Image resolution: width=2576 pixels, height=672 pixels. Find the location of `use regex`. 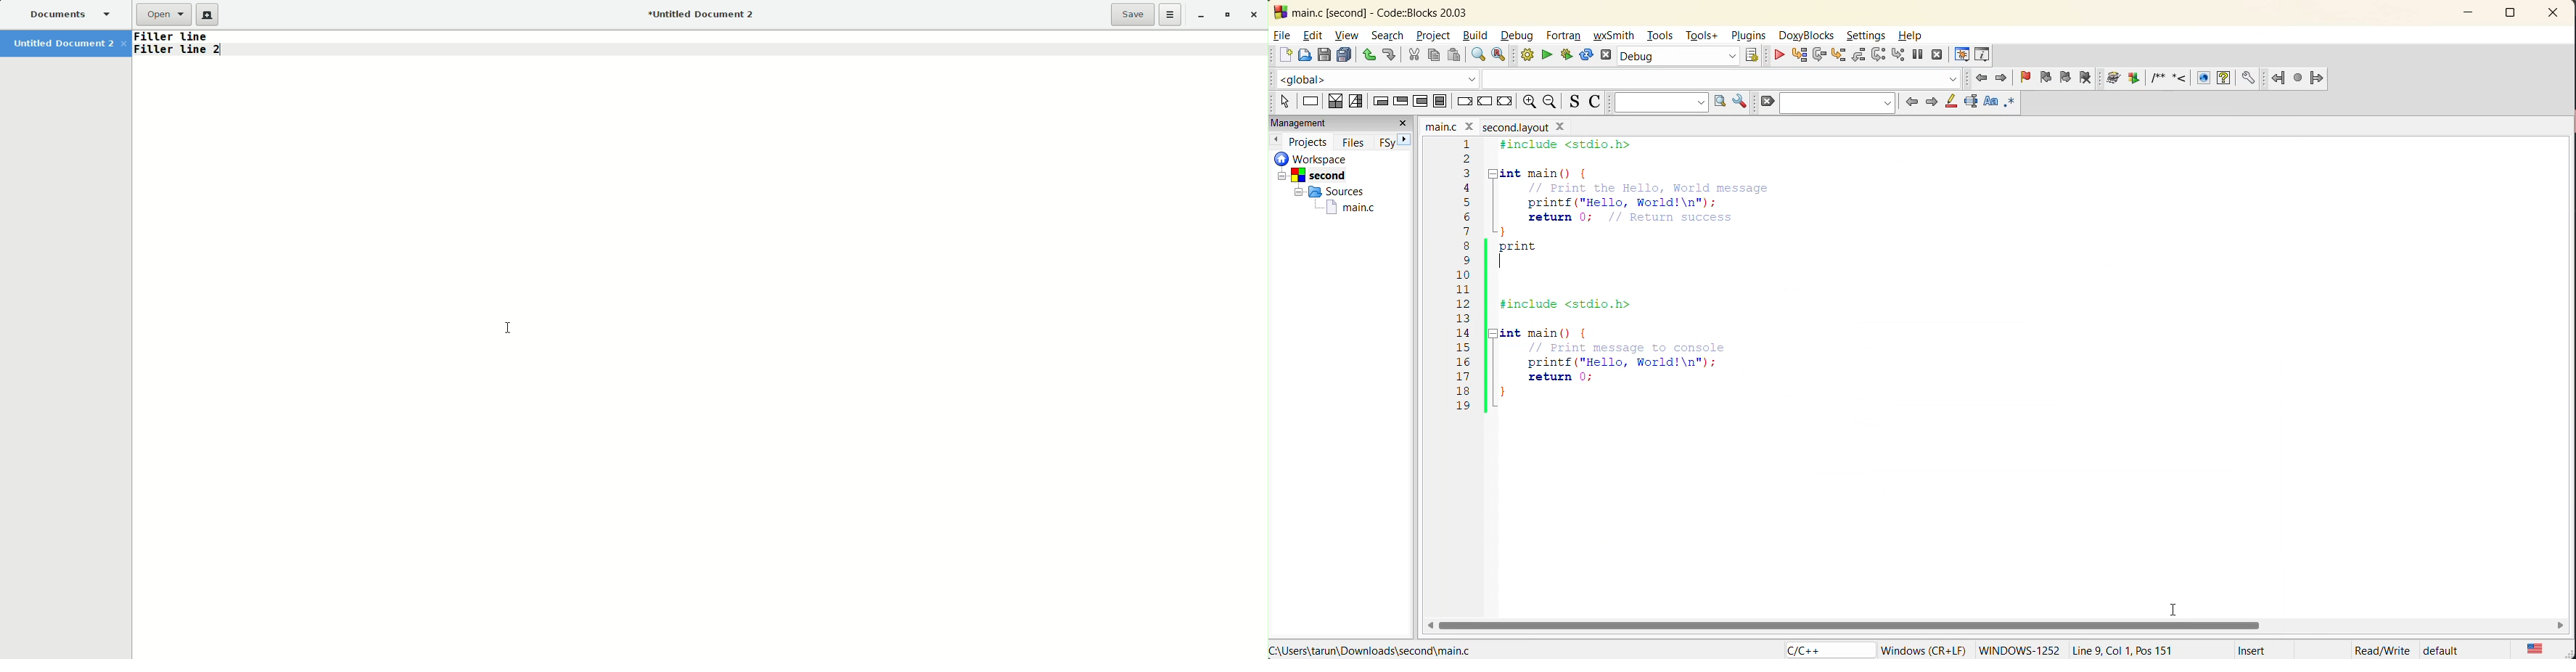

use regex is located at coordinates (2009, 102).